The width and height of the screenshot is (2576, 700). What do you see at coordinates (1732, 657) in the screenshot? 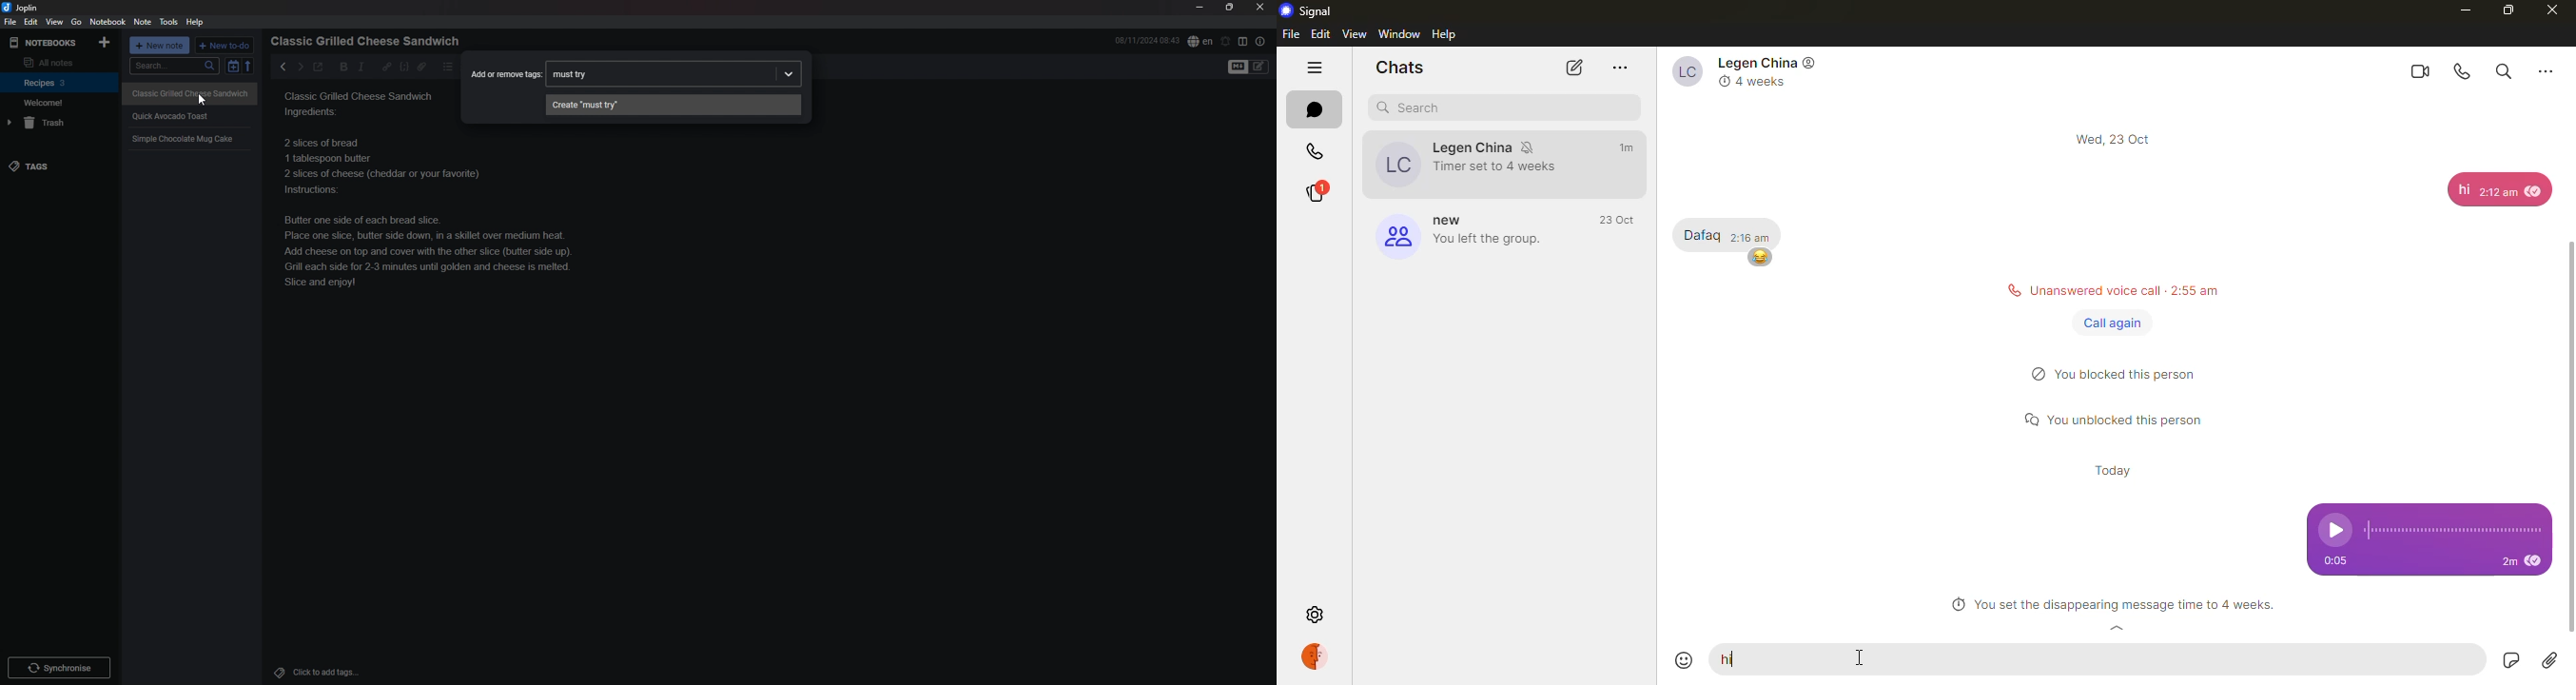
I see `hi` at bounding box center [1732, 657].